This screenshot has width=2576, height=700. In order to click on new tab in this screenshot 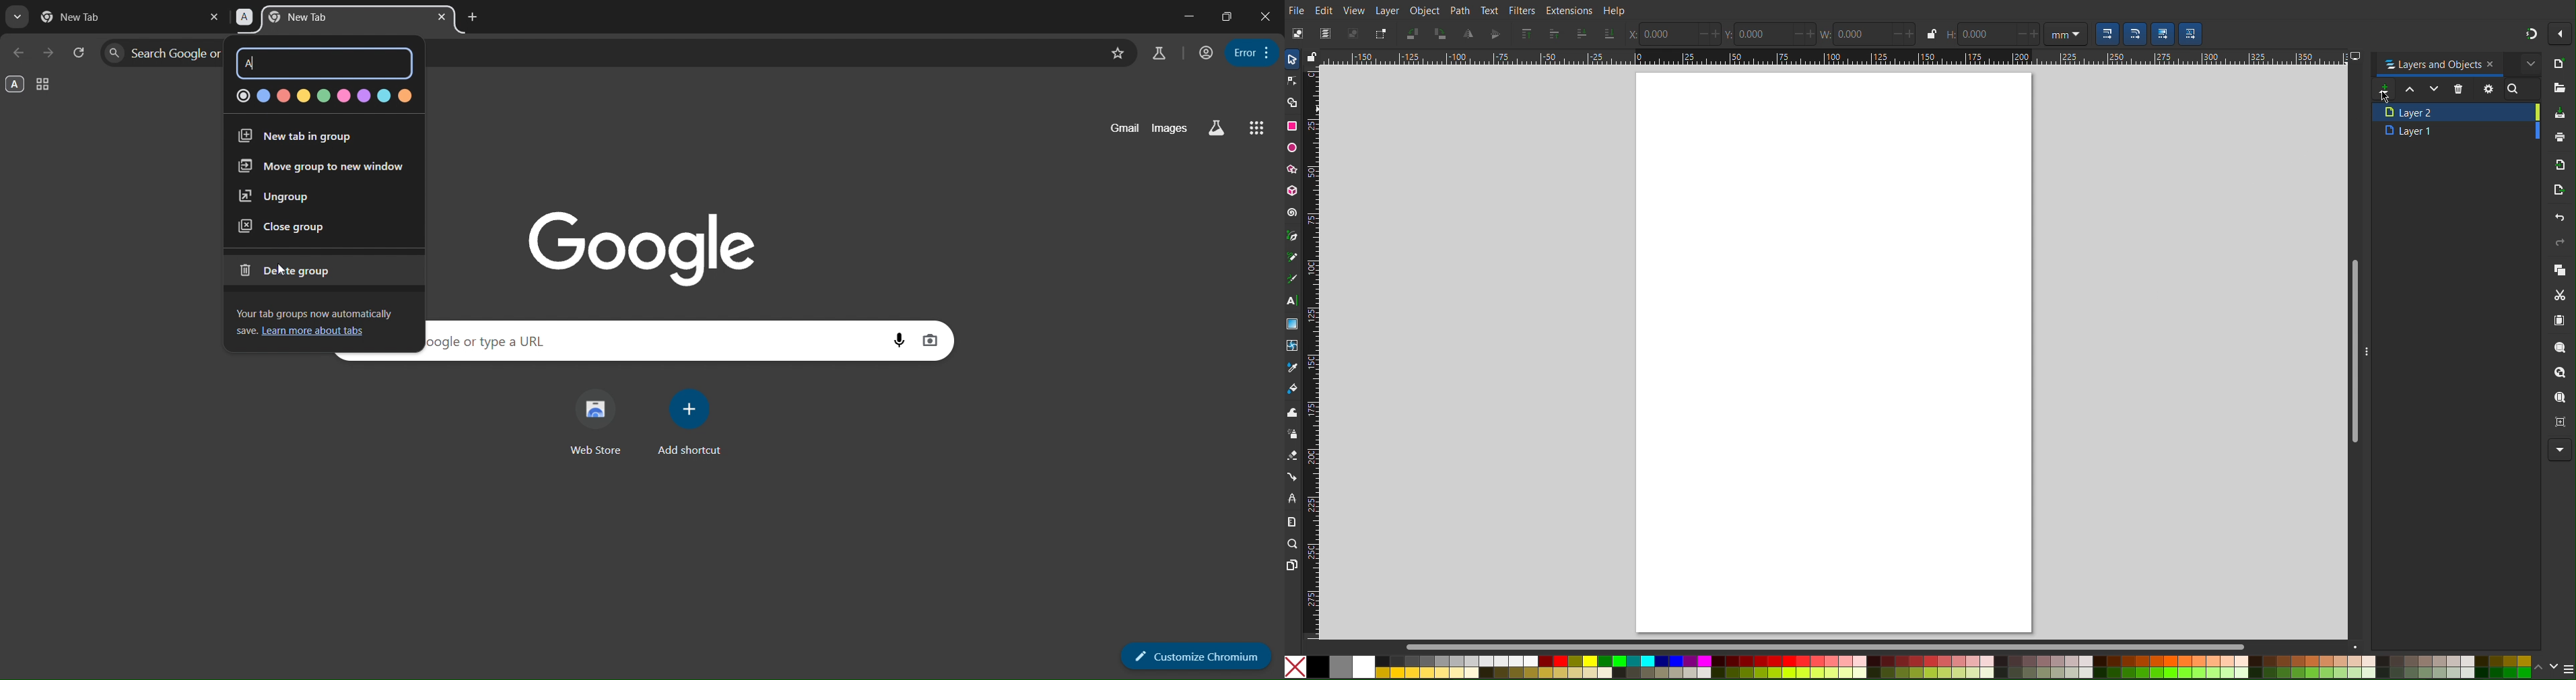, I will do `click(87, 17)`.